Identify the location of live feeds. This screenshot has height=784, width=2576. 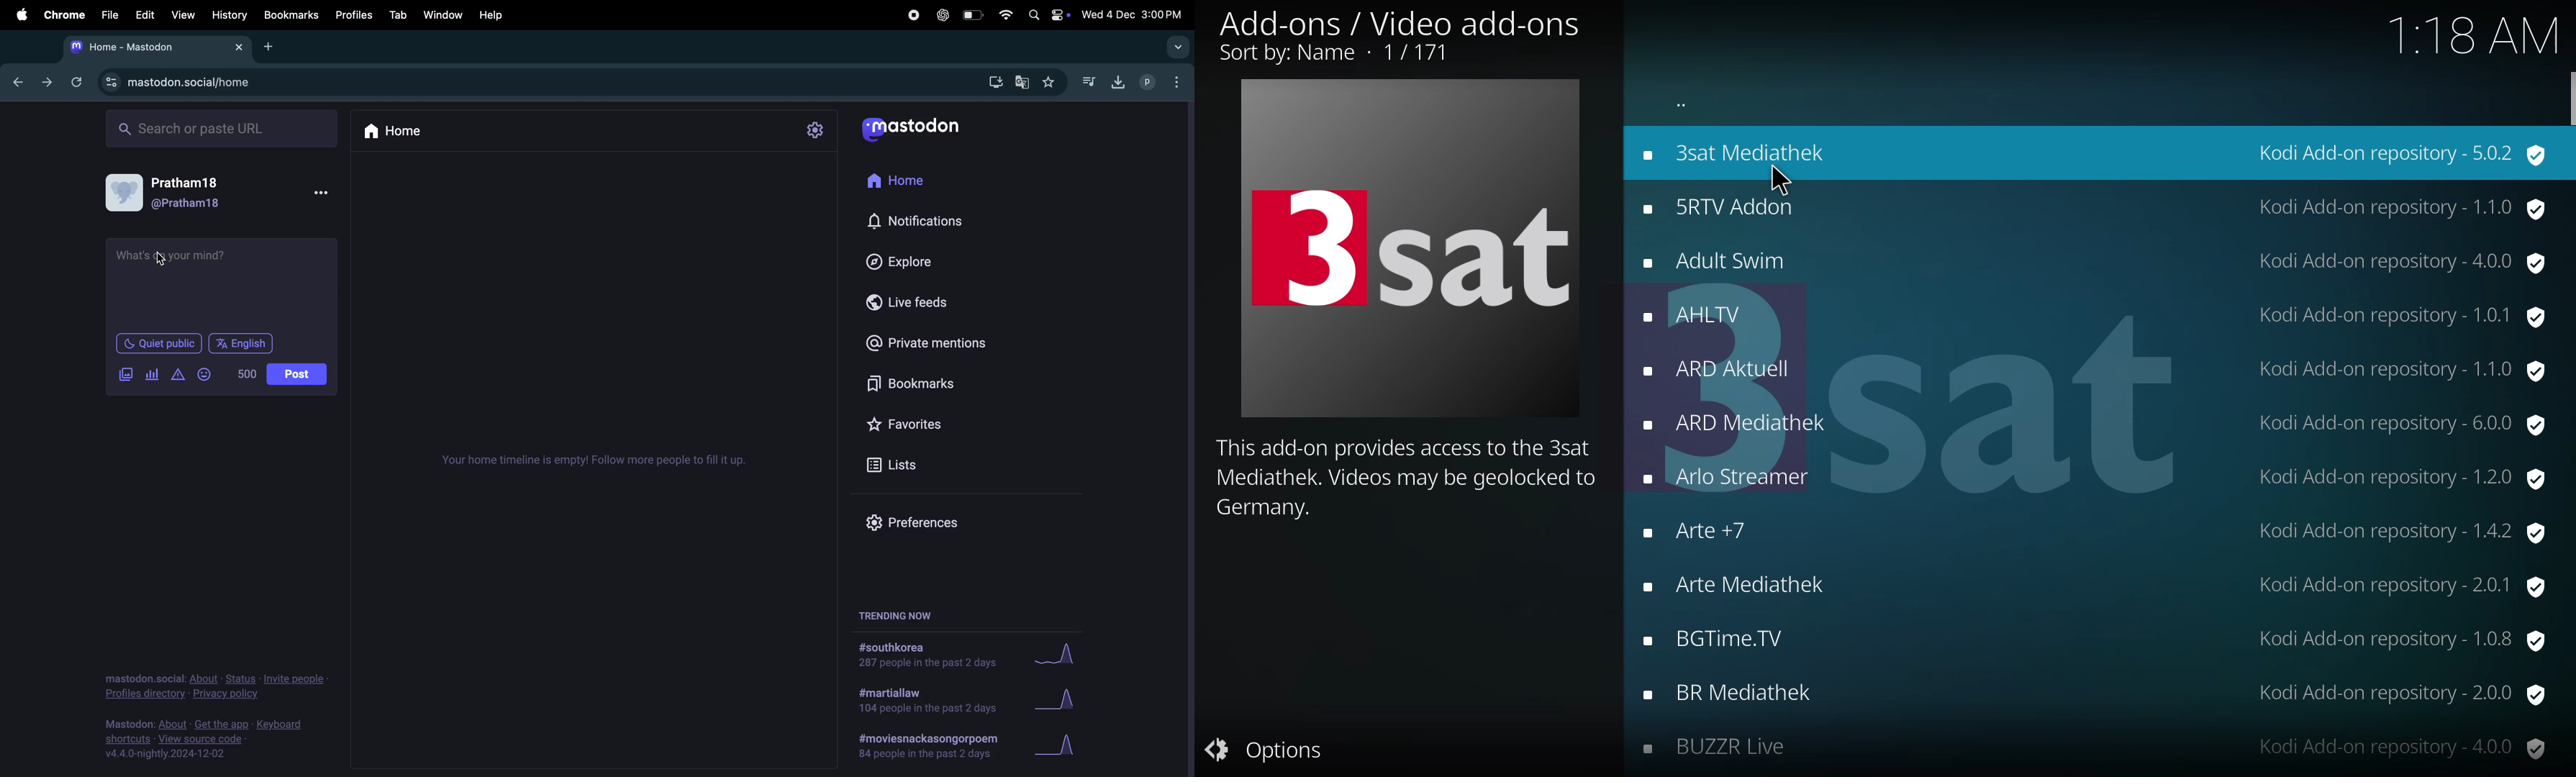
(917, 300).